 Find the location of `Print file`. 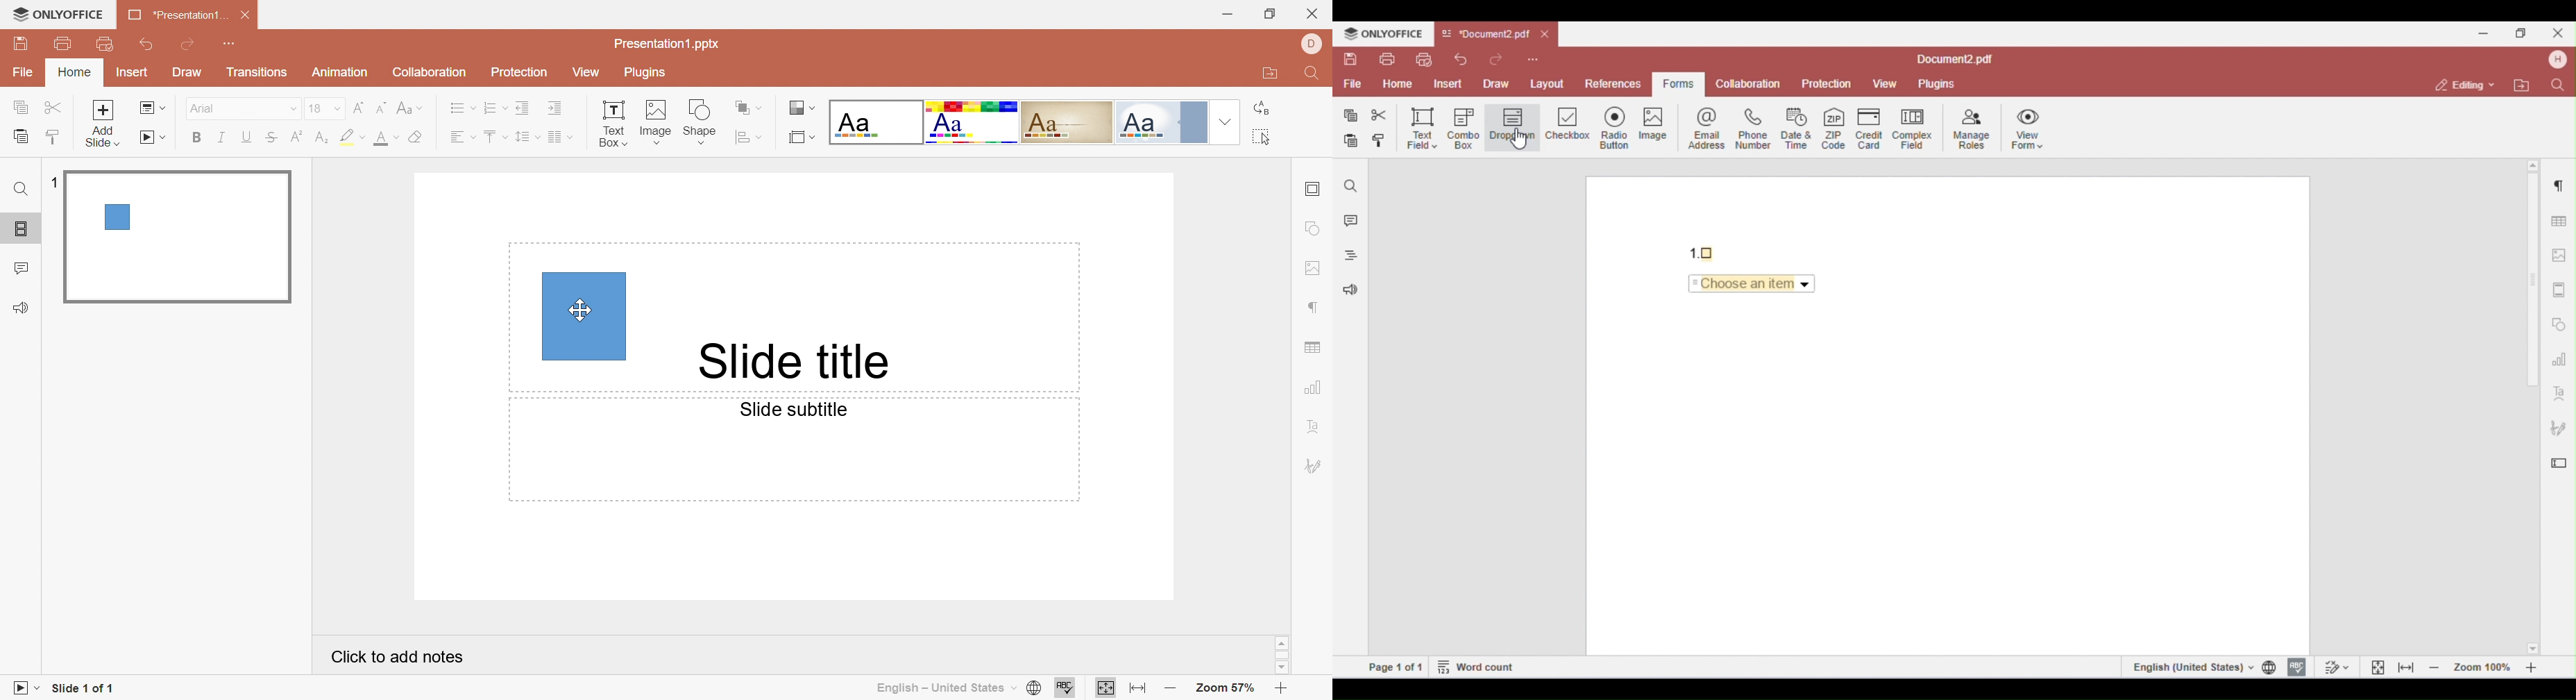

Print file is located at coordinates (61, 46).